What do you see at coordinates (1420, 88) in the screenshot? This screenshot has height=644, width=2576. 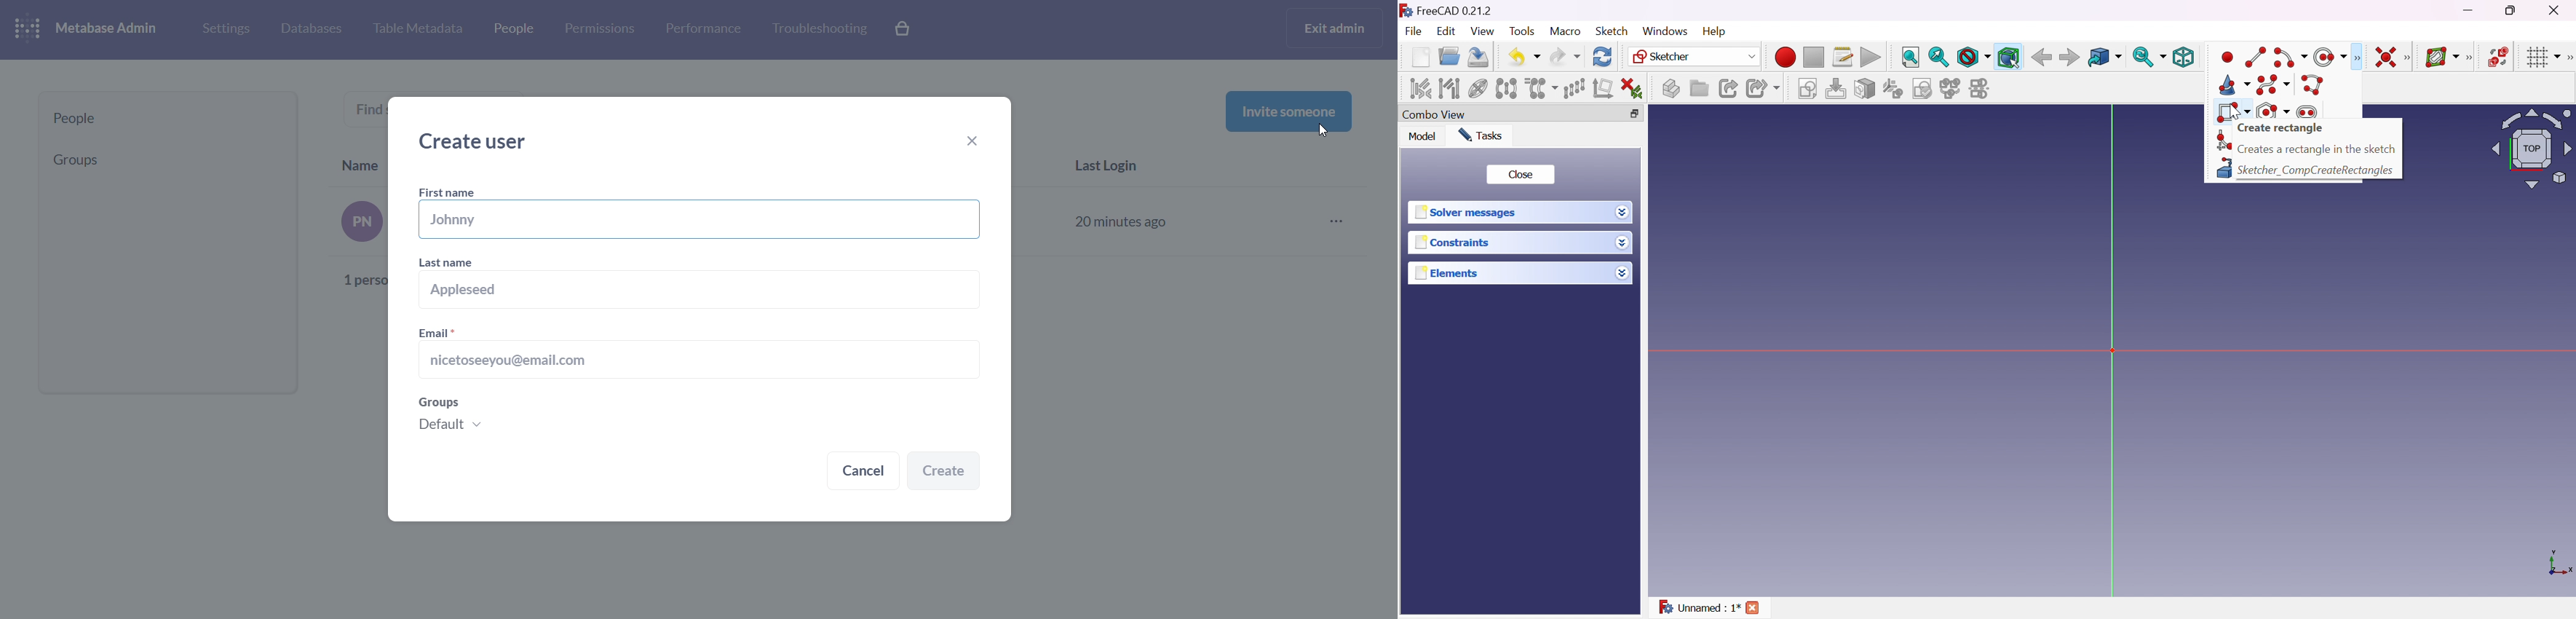 I see `Select associated constraints` at bounding box center [1420, 88].